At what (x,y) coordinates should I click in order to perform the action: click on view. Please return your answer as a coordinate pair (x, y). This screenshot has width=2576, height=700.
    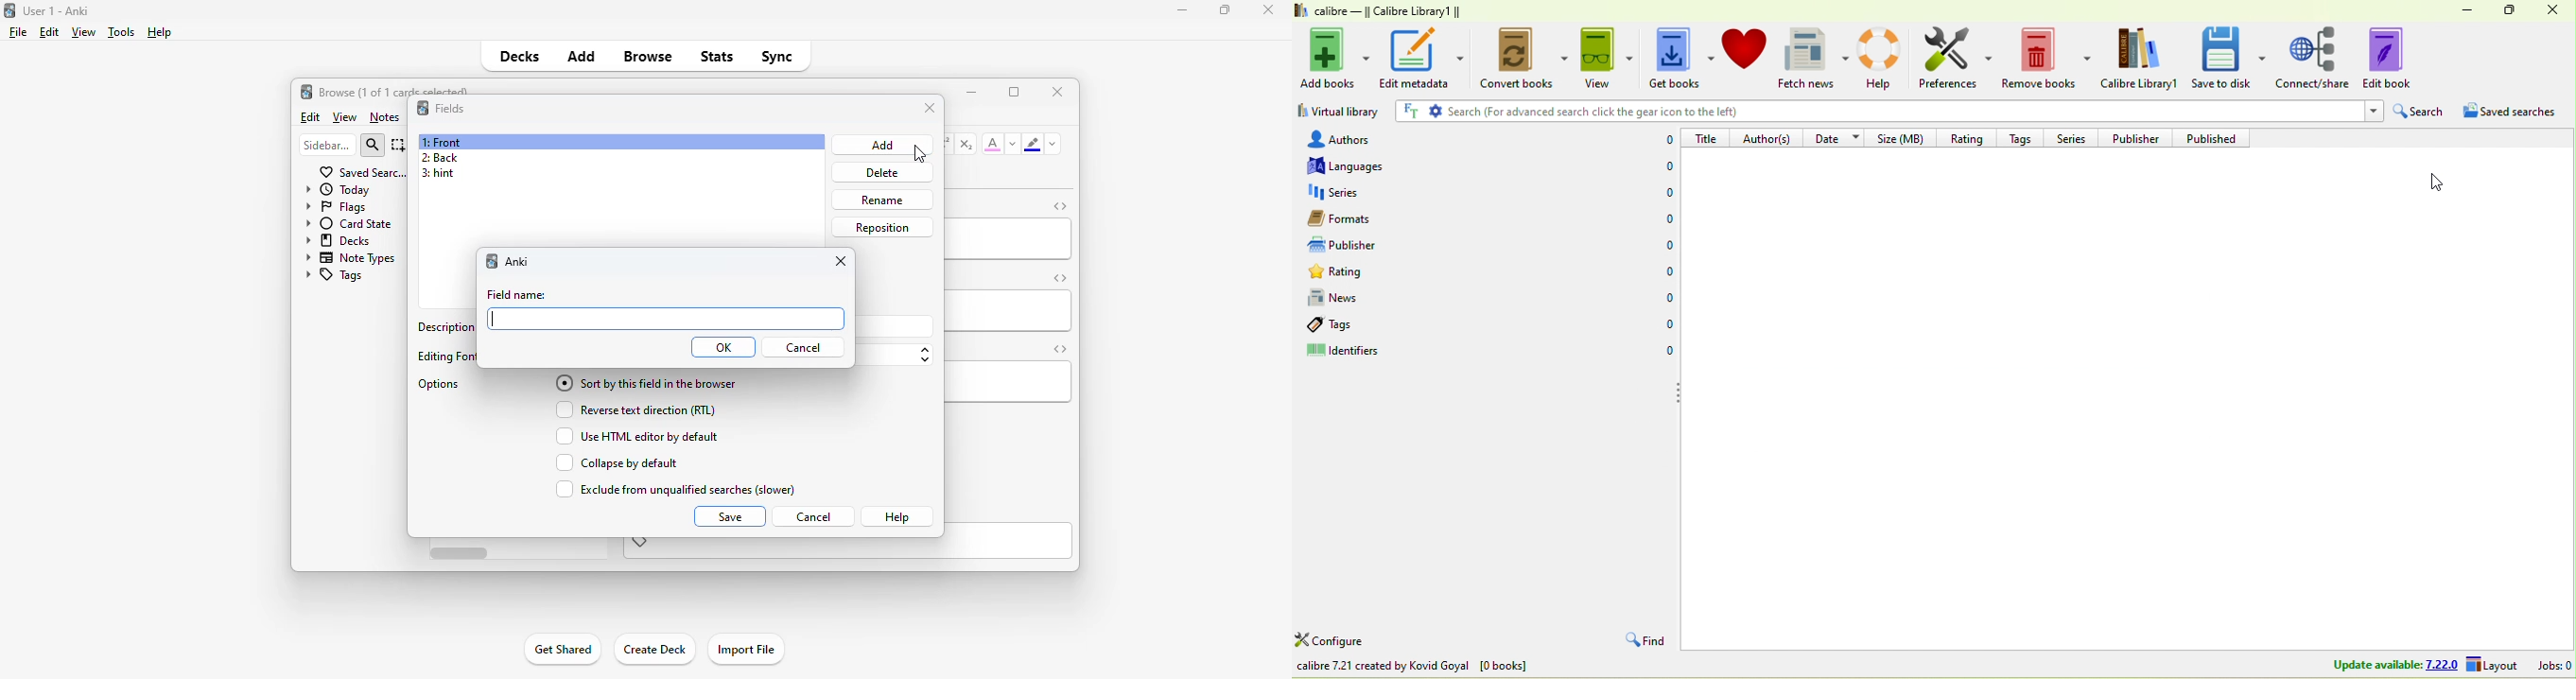
    Looking at the image, I should click on (345, 118).